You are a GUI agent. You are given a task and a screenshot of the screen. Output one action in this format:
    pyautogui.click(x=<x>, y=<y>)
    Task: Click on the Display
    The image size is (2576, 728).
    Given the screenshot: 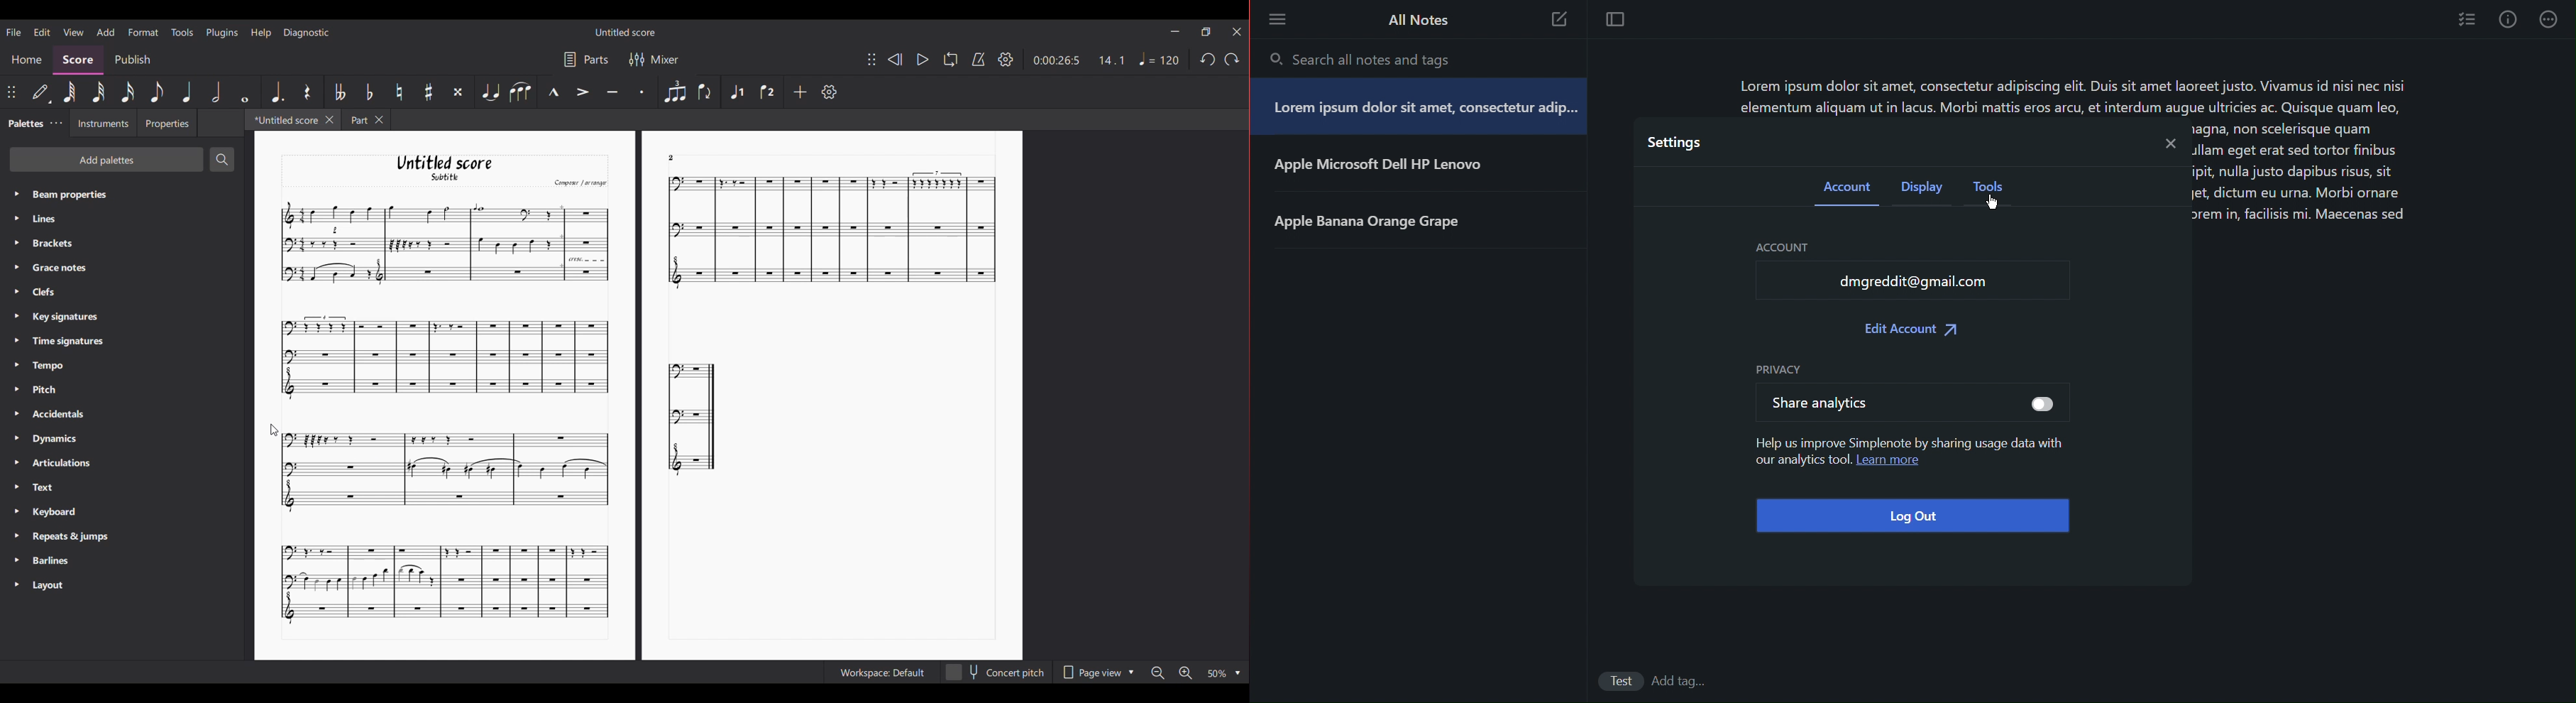 What is the action you would take?
    pyautogui.click(x=1923, y=189)
    